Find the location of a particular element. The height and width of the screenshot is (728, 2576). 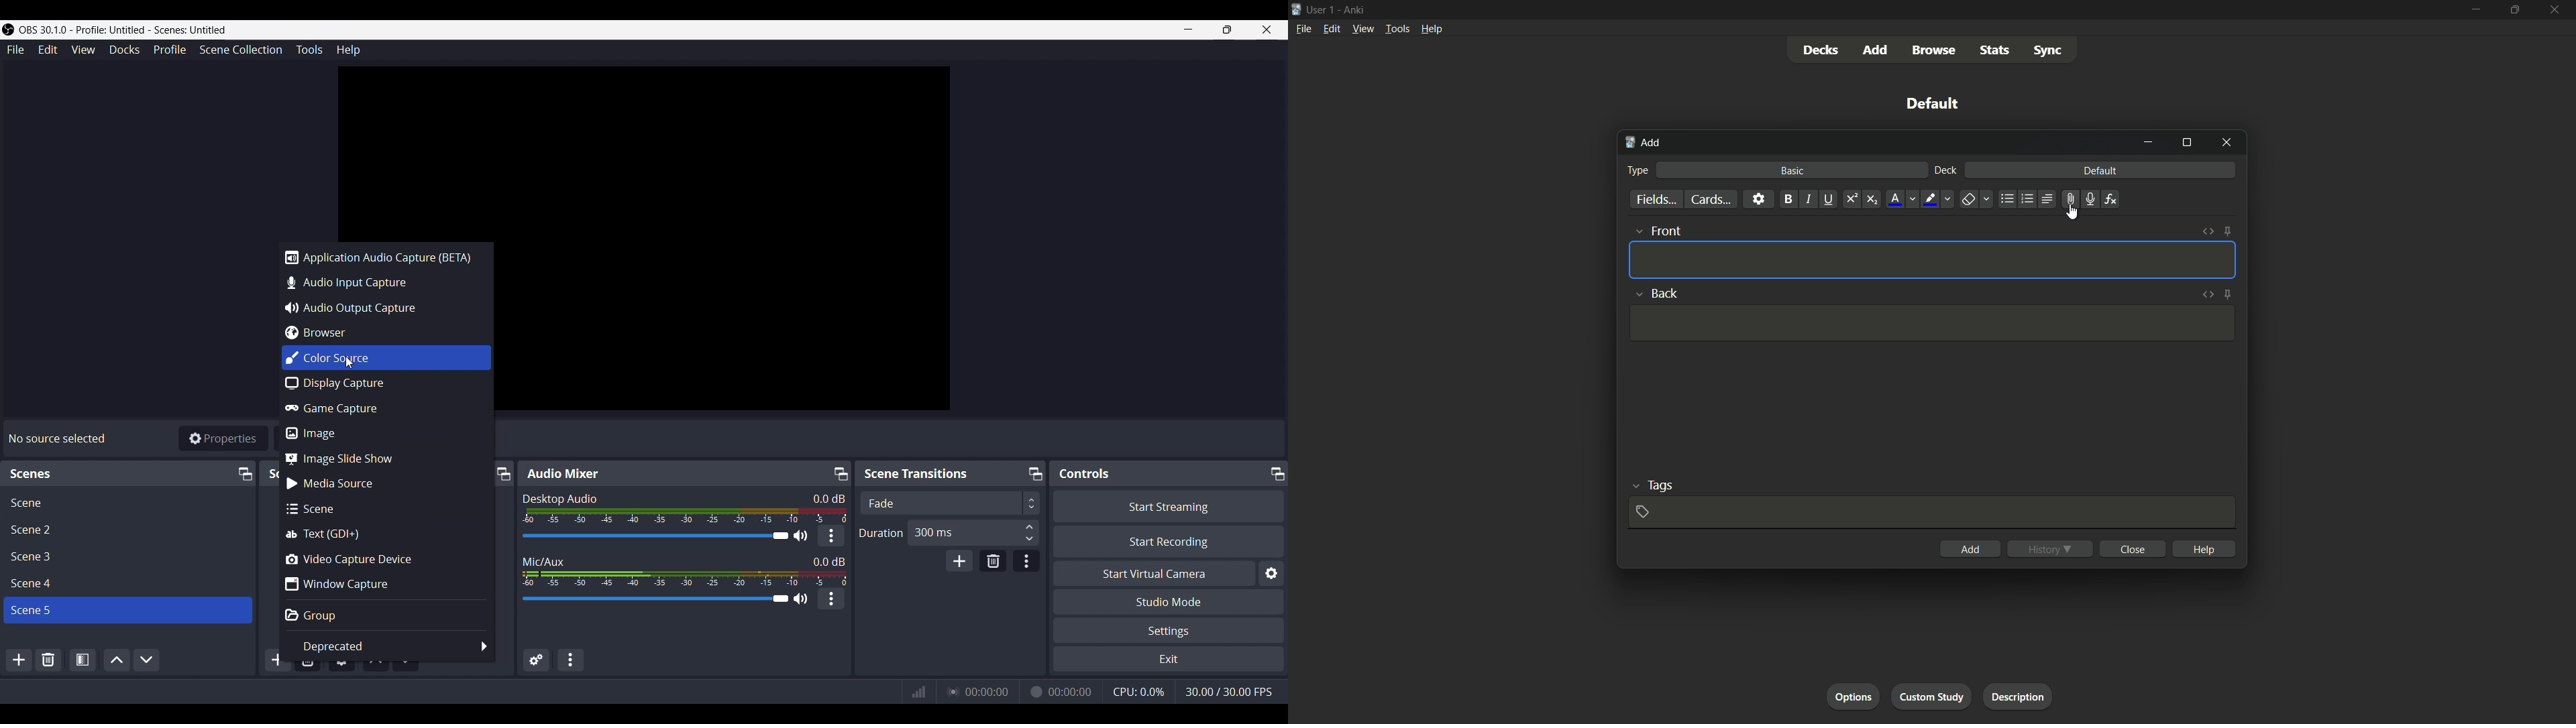

Exit is located at coordinates (1168, 660).